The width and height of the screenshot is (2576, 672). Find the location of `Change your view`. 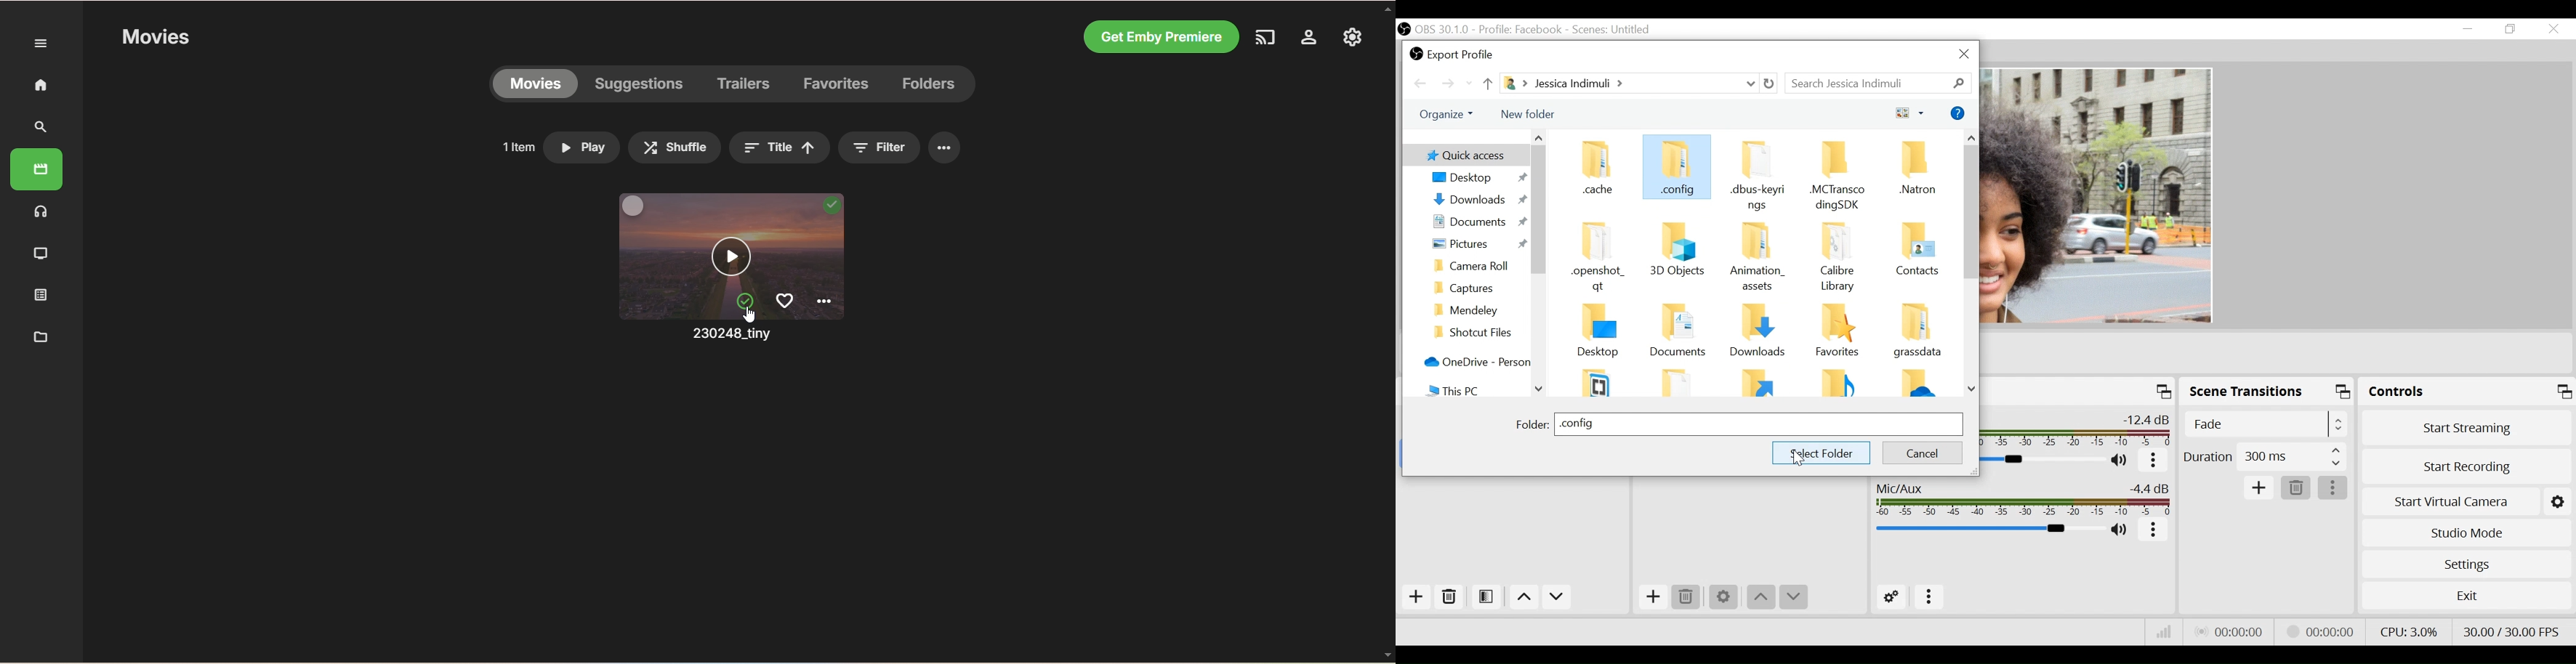

Change your view is located at coordinates (1912, 112).